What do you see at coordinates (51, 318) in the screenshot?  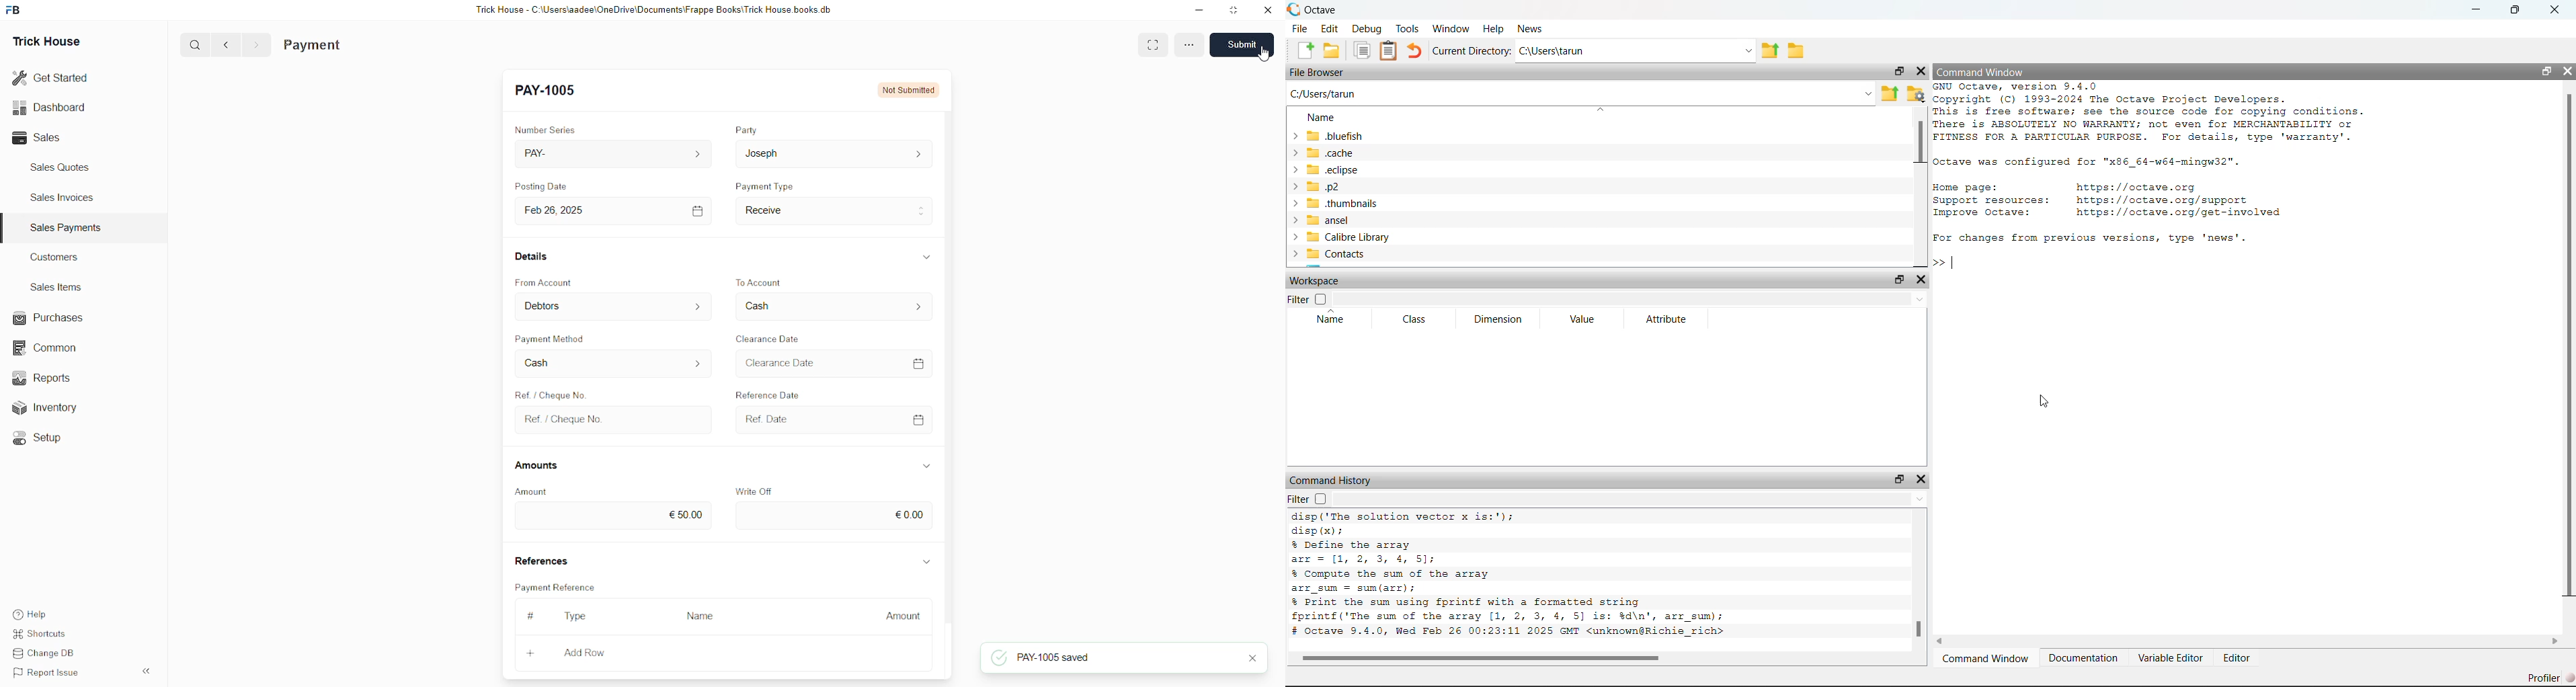 I see `Purchases` at bounding box center [51, 318].